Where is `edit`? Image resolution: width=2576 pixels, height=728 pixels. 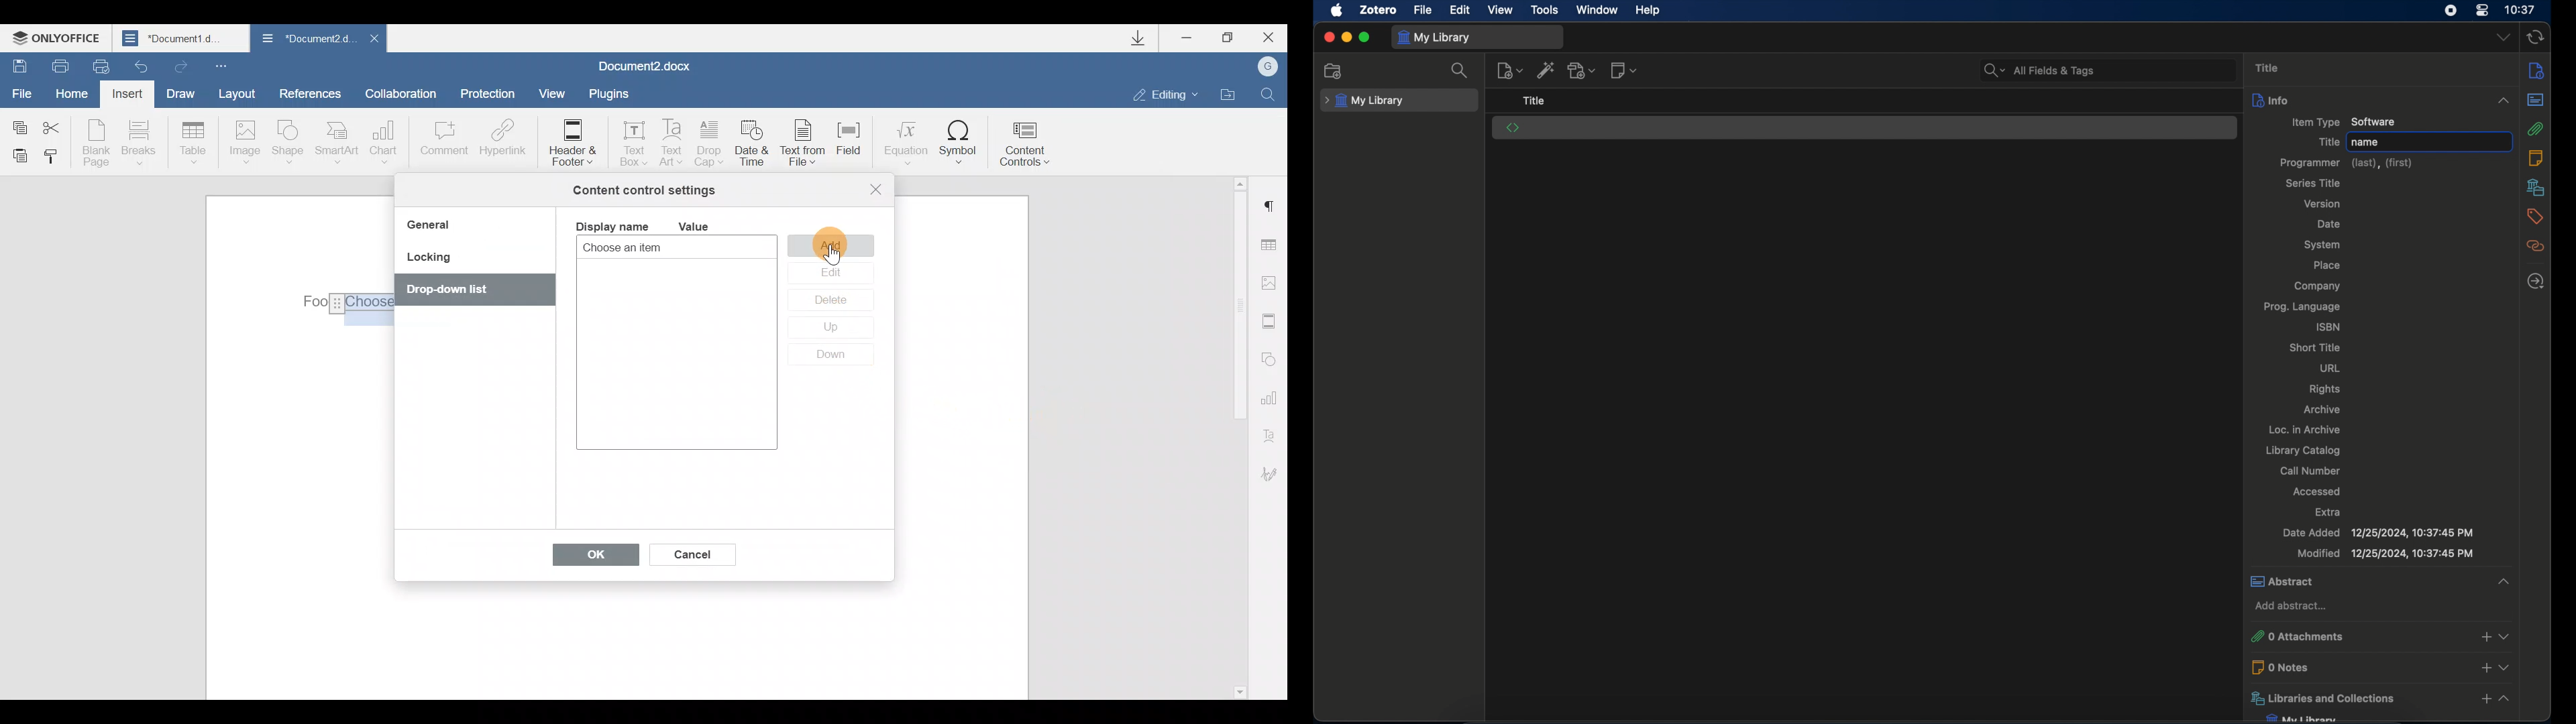
edit is located at coordinates (1460, 11).